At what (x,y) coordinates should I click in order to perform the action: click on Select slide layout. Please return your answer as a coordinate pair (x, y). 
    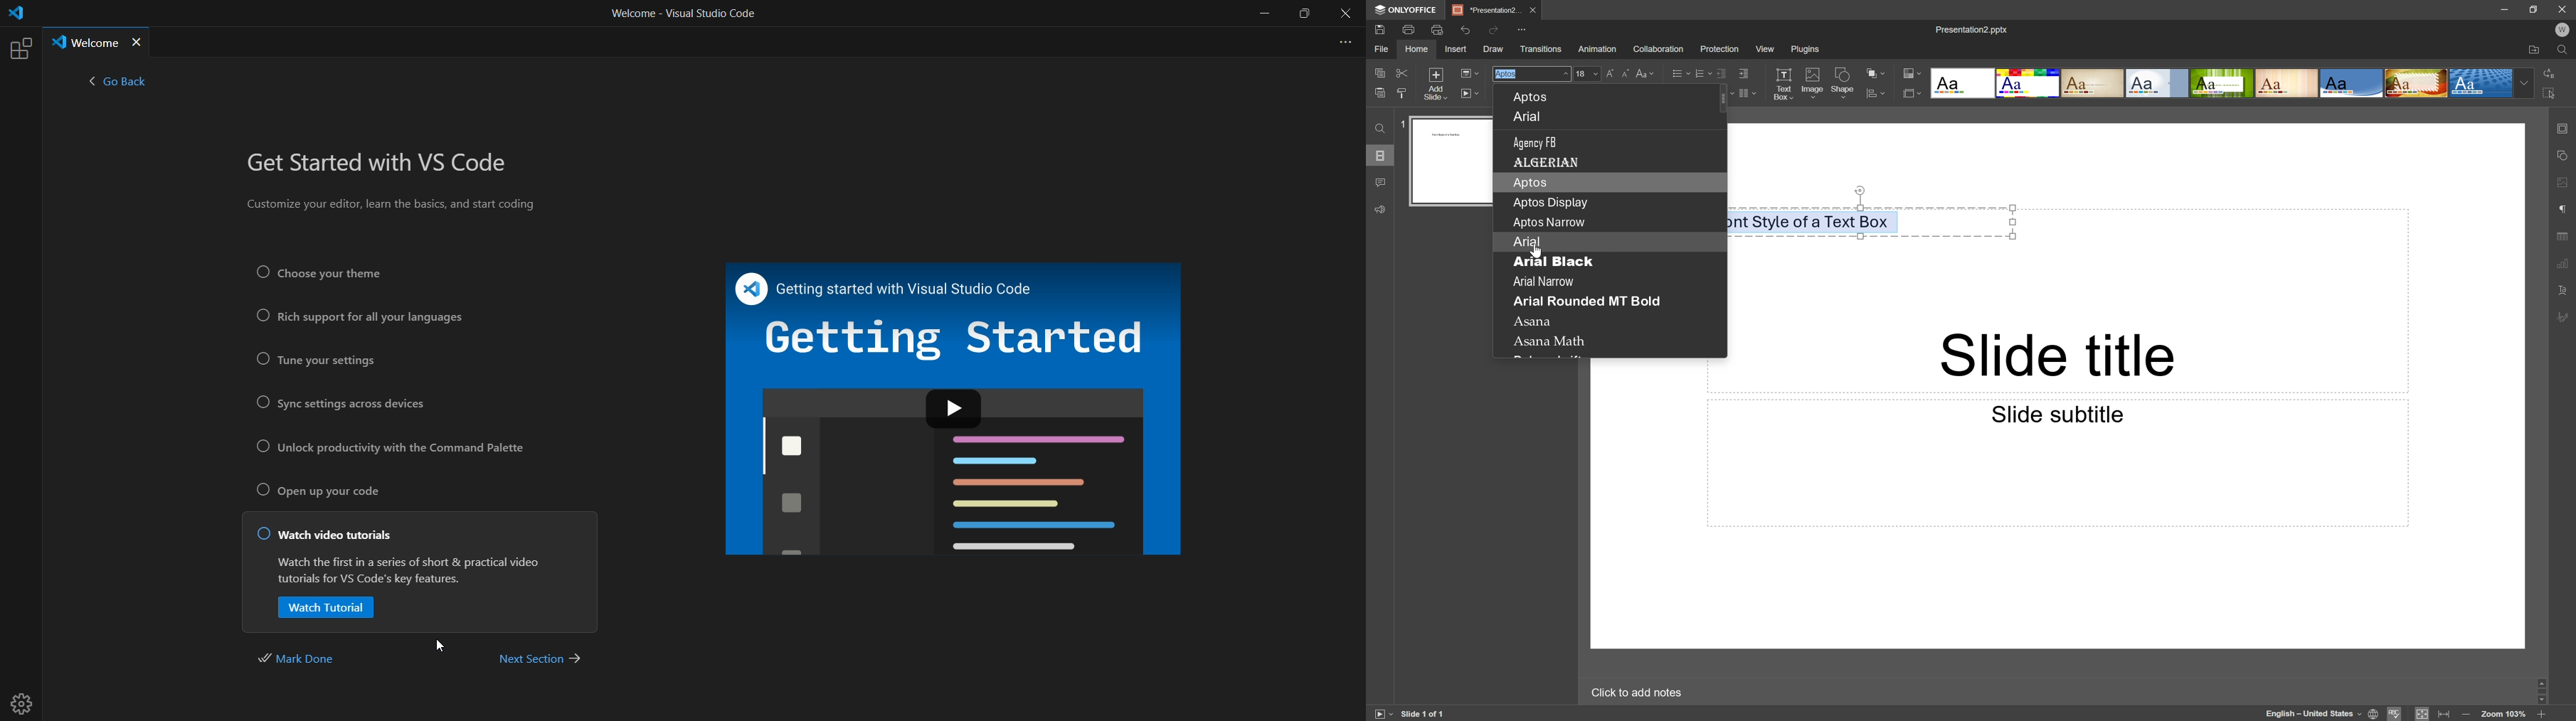
    Looking at the image, I should click on (1914, 92).